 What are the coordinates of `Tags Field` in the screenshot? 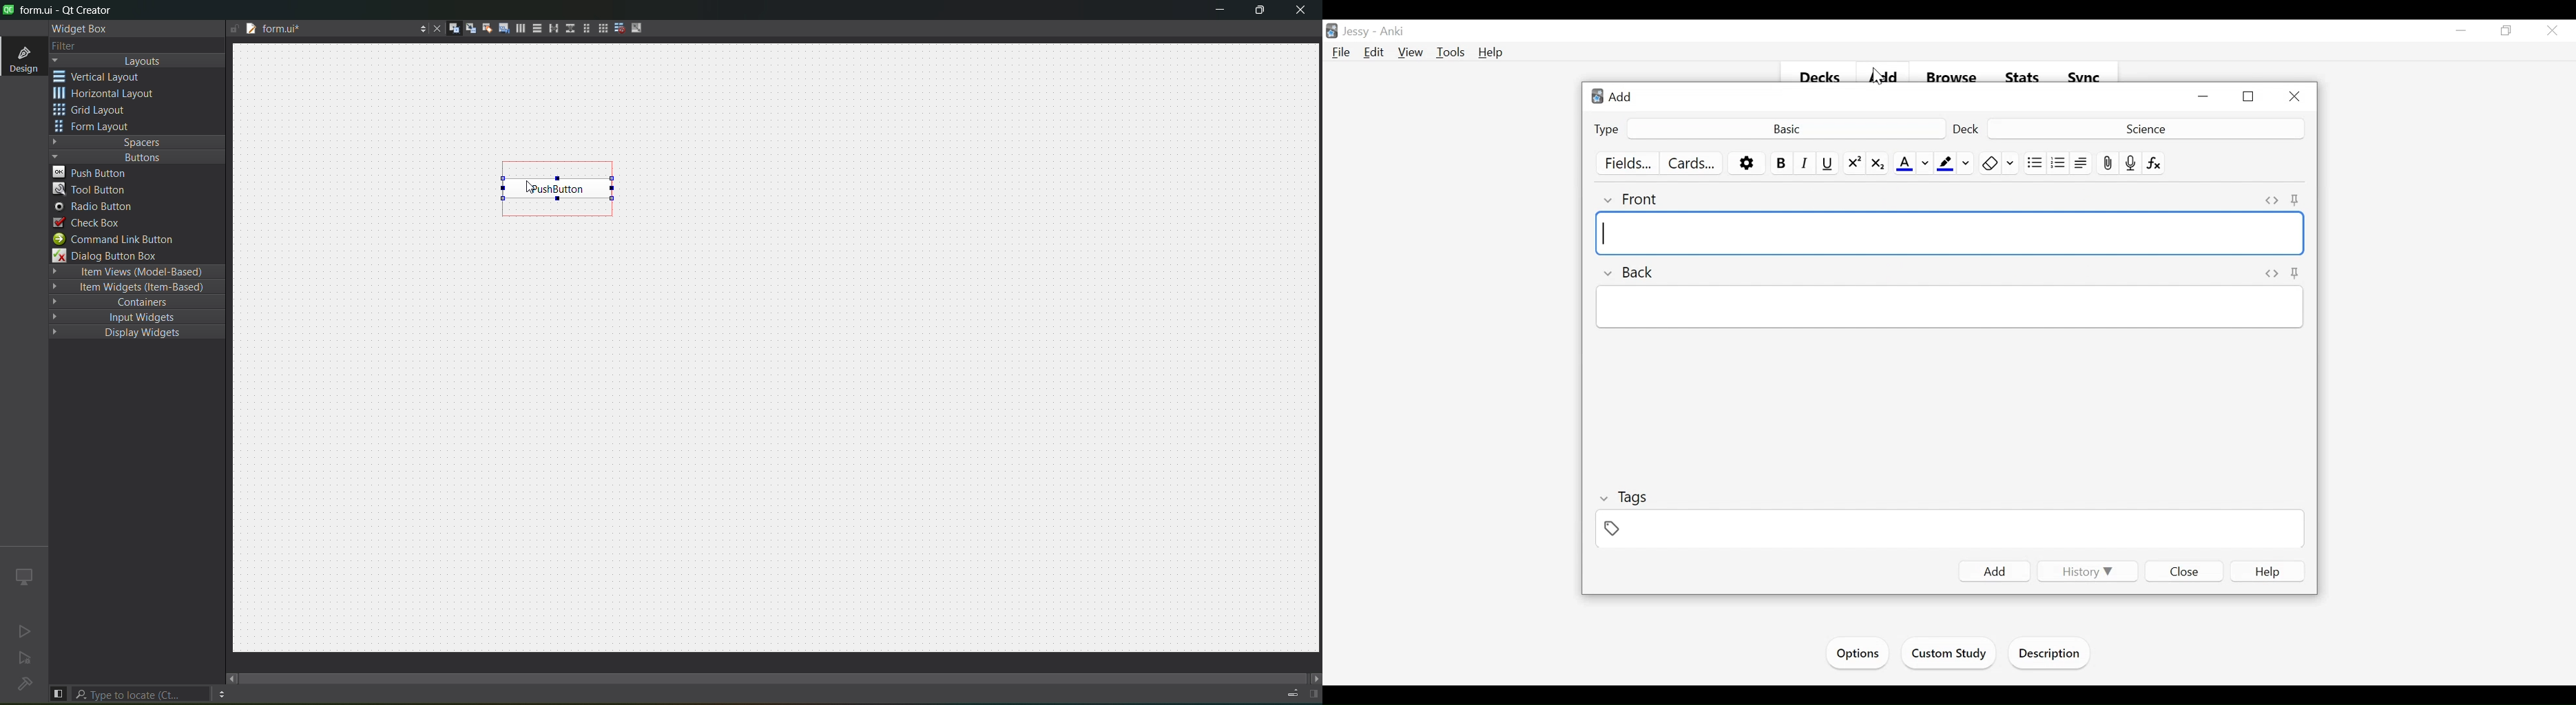 It's located at (1951, 530).